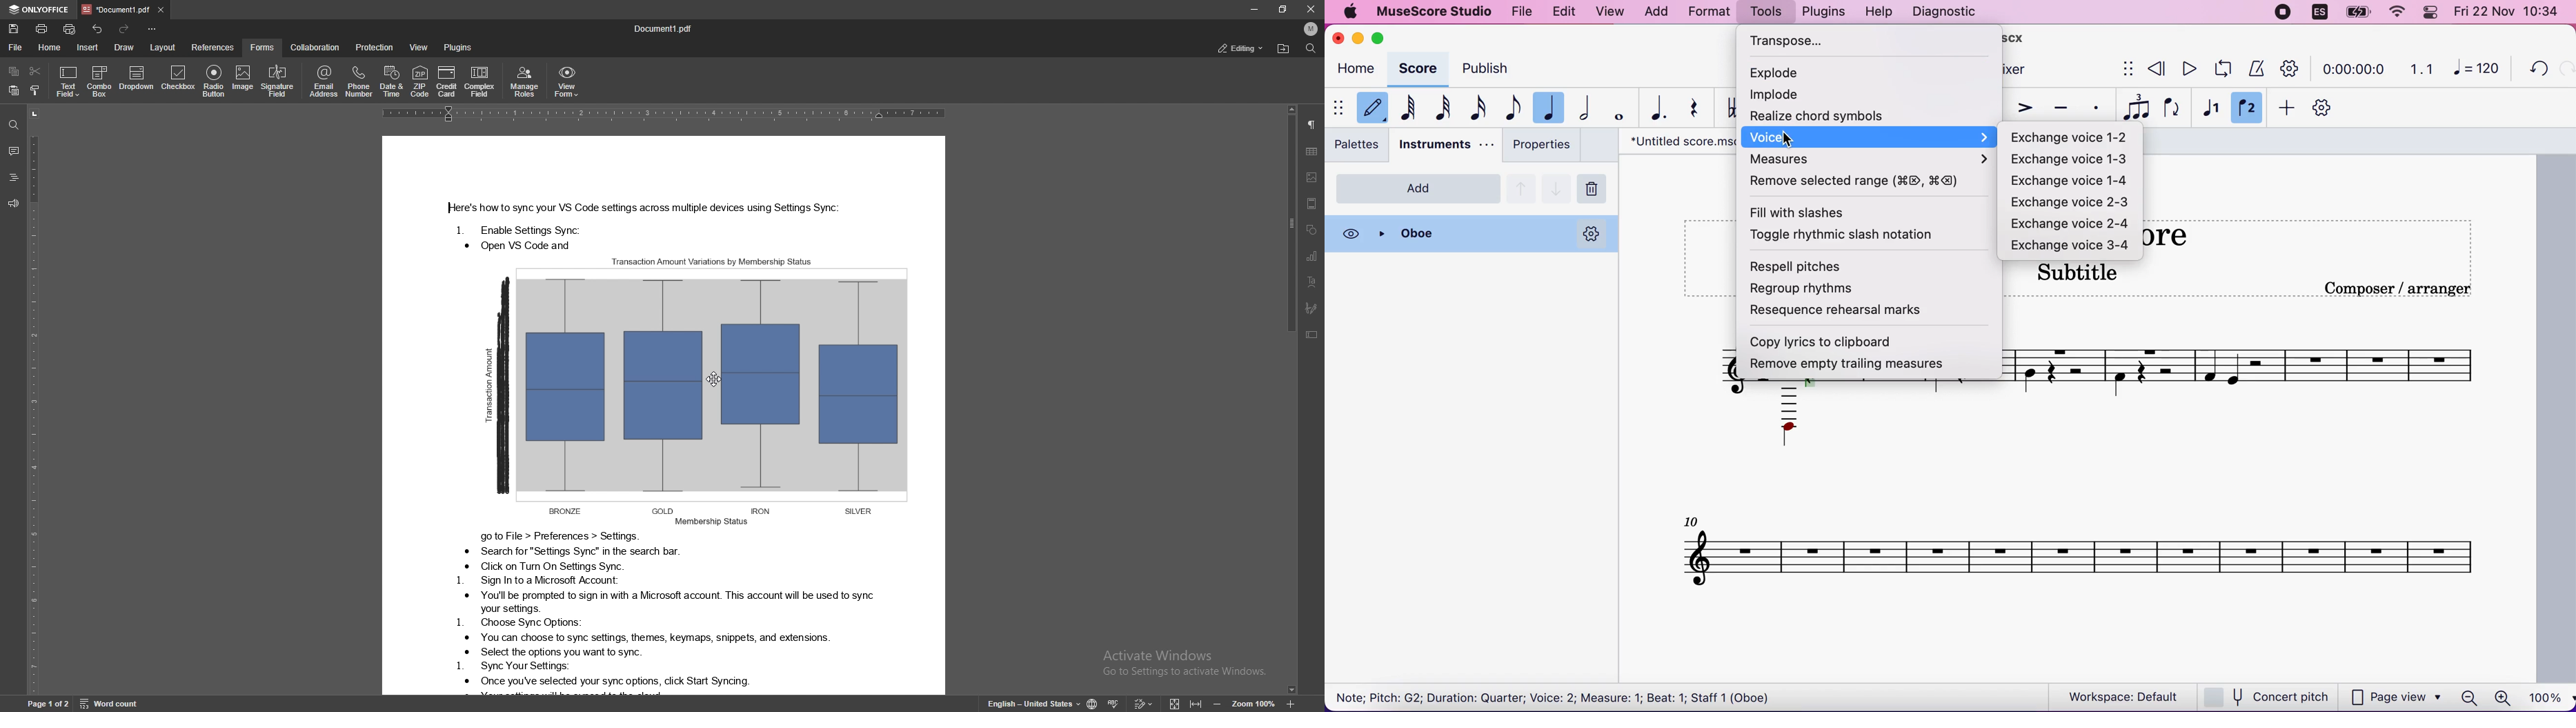  What do you see at coordinates (1352, 233) in the screenshot?
I see `visibility` at bounding box center [1352, 233].